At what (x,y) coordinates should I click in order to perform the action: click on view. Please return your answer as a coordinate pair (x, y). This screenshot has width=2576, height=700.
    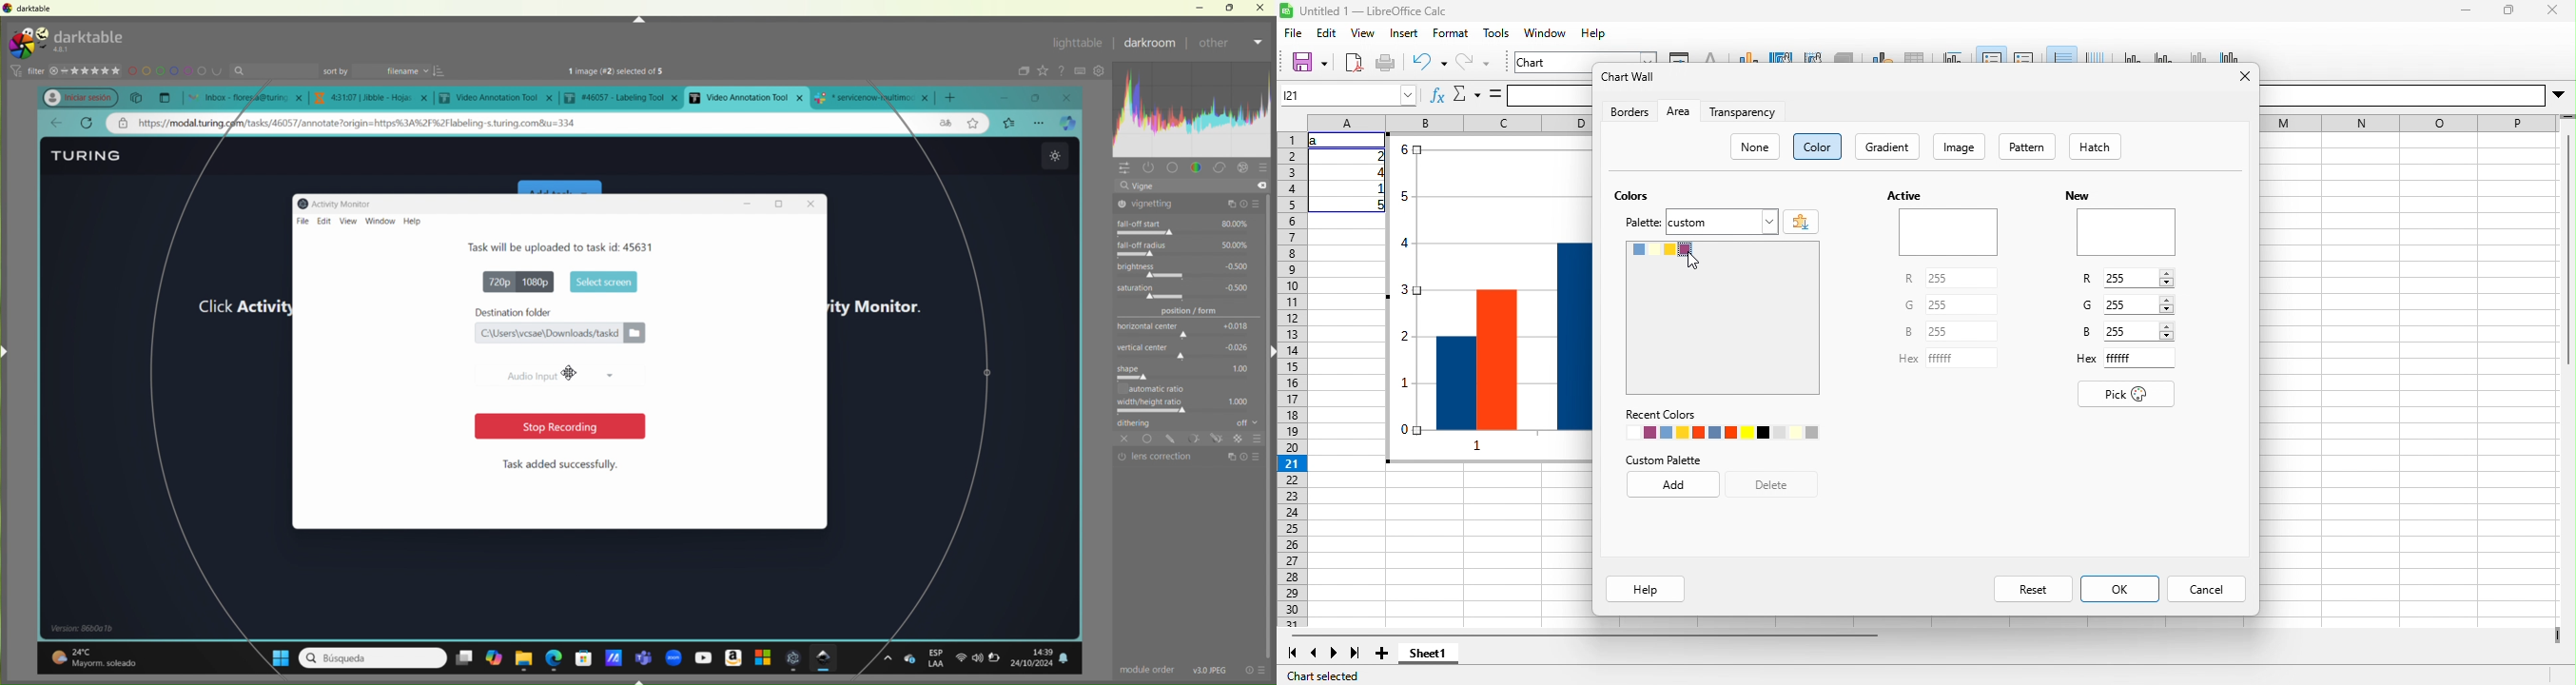
    Looking at the image, I should click on (1363, 32).